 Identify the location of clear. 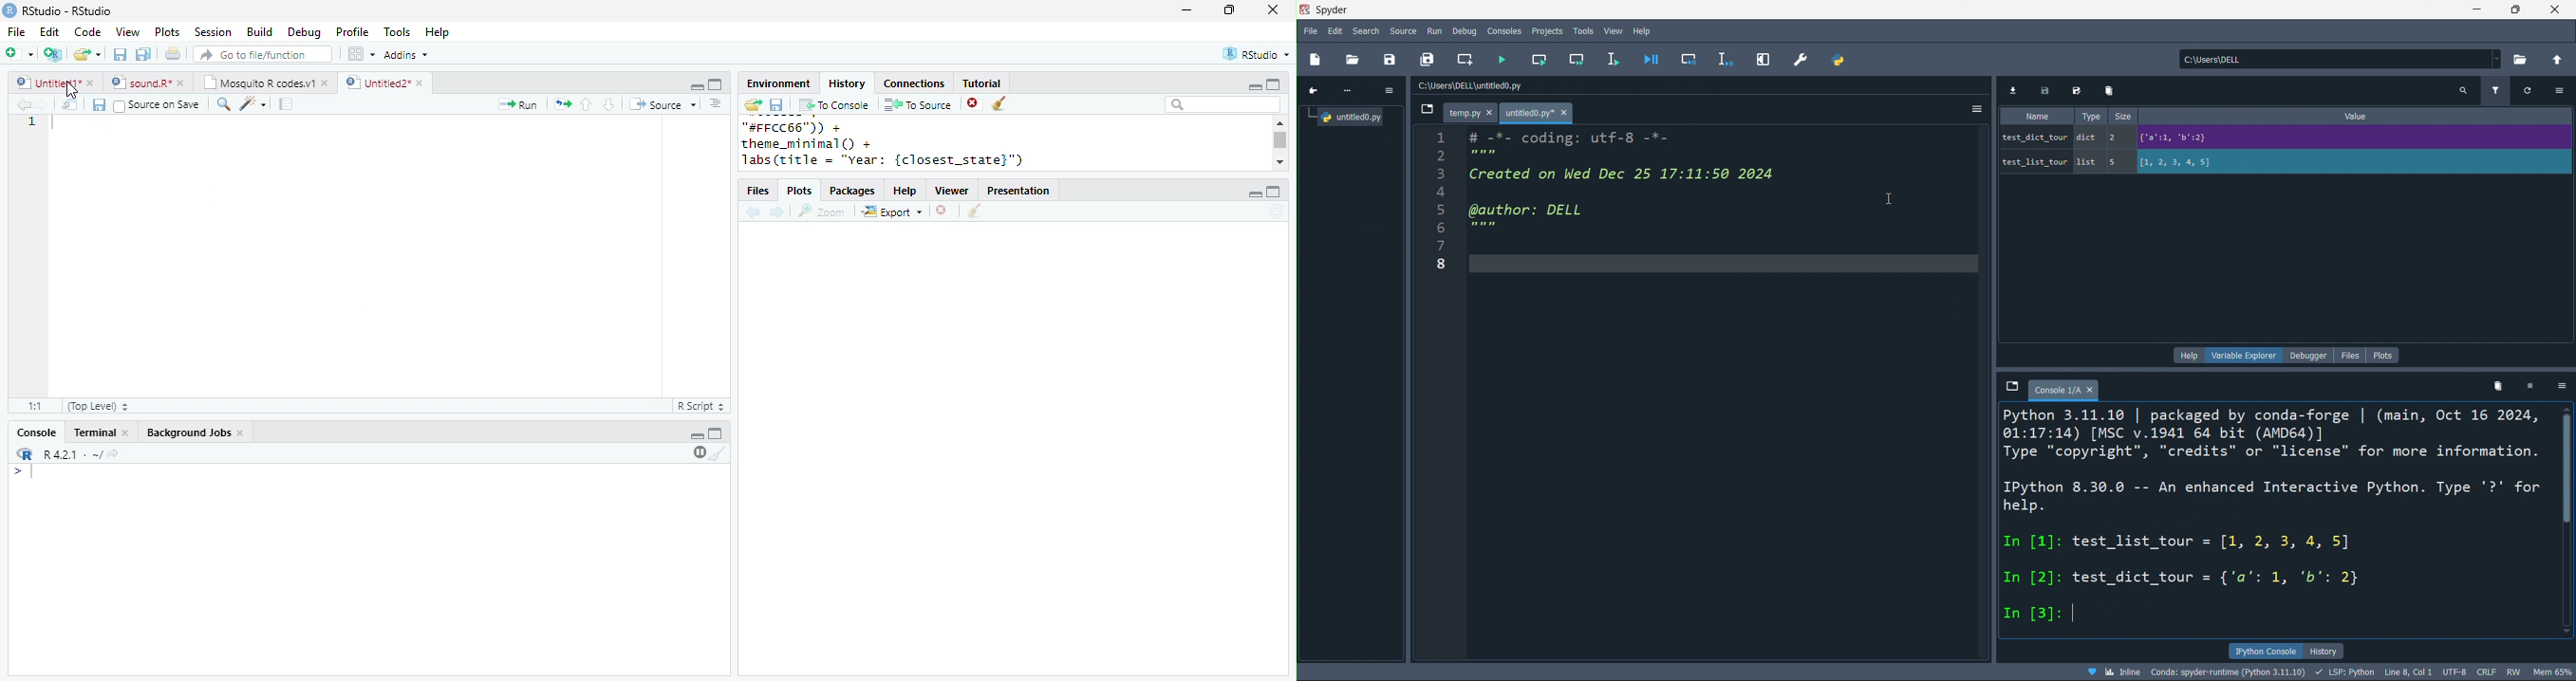
(719, 452).